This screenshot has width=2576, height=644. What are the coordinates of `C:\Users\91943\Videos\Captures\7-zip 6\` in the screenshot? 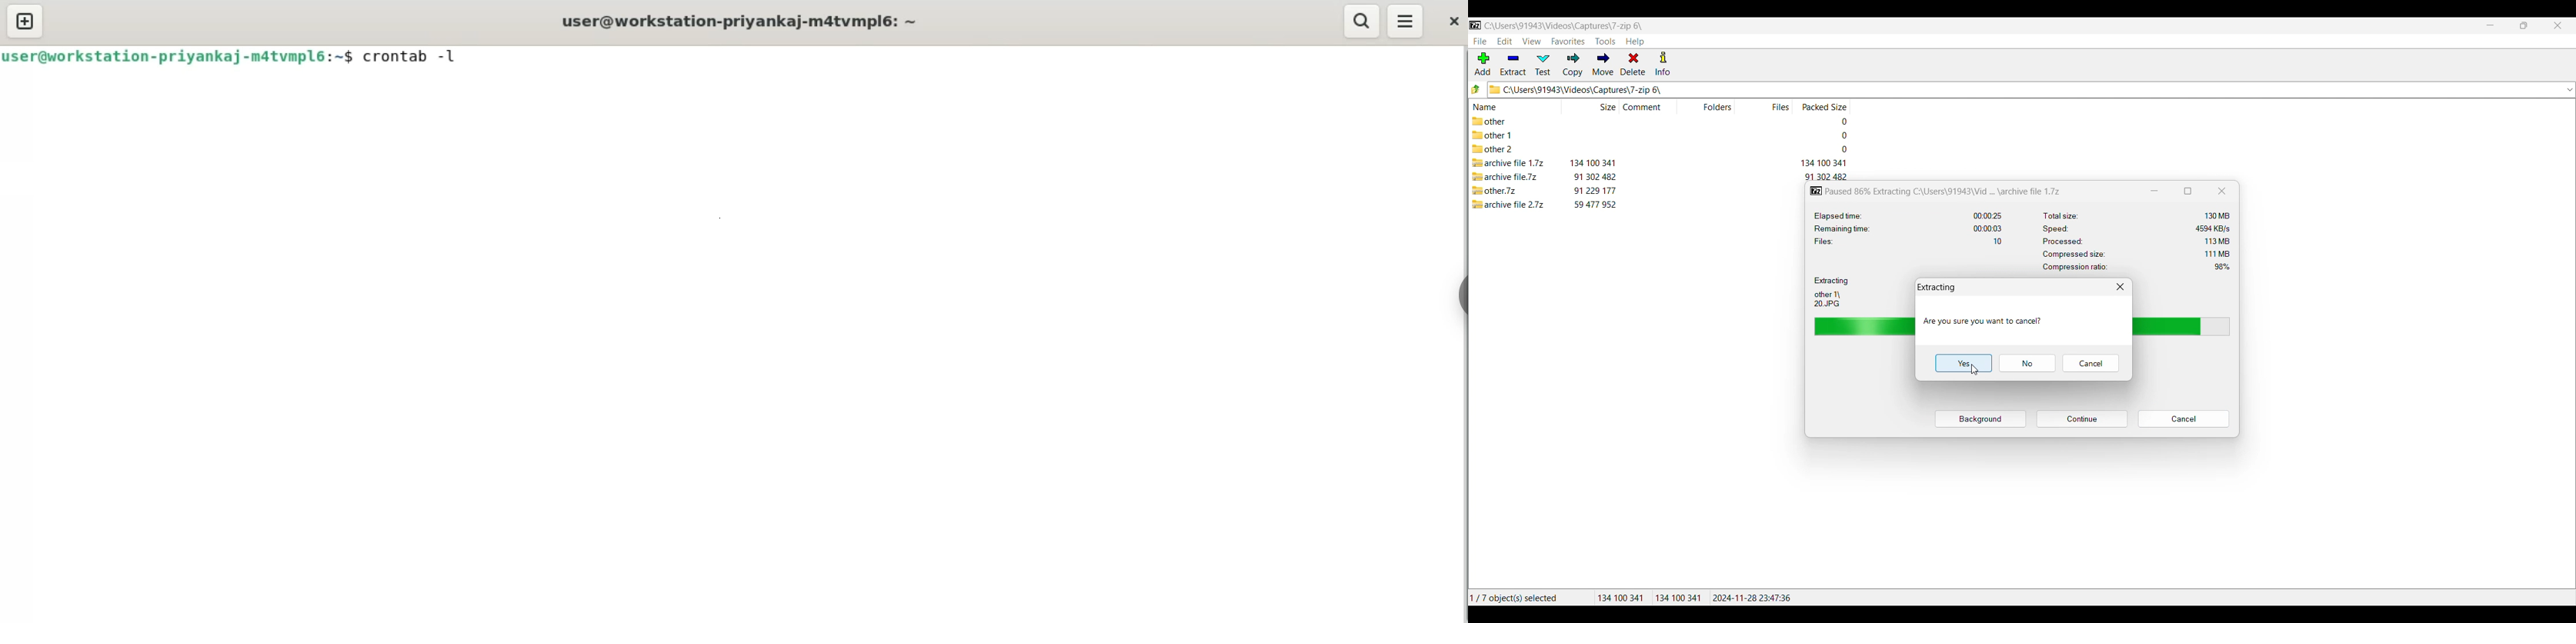 It's located at (1561, 26).